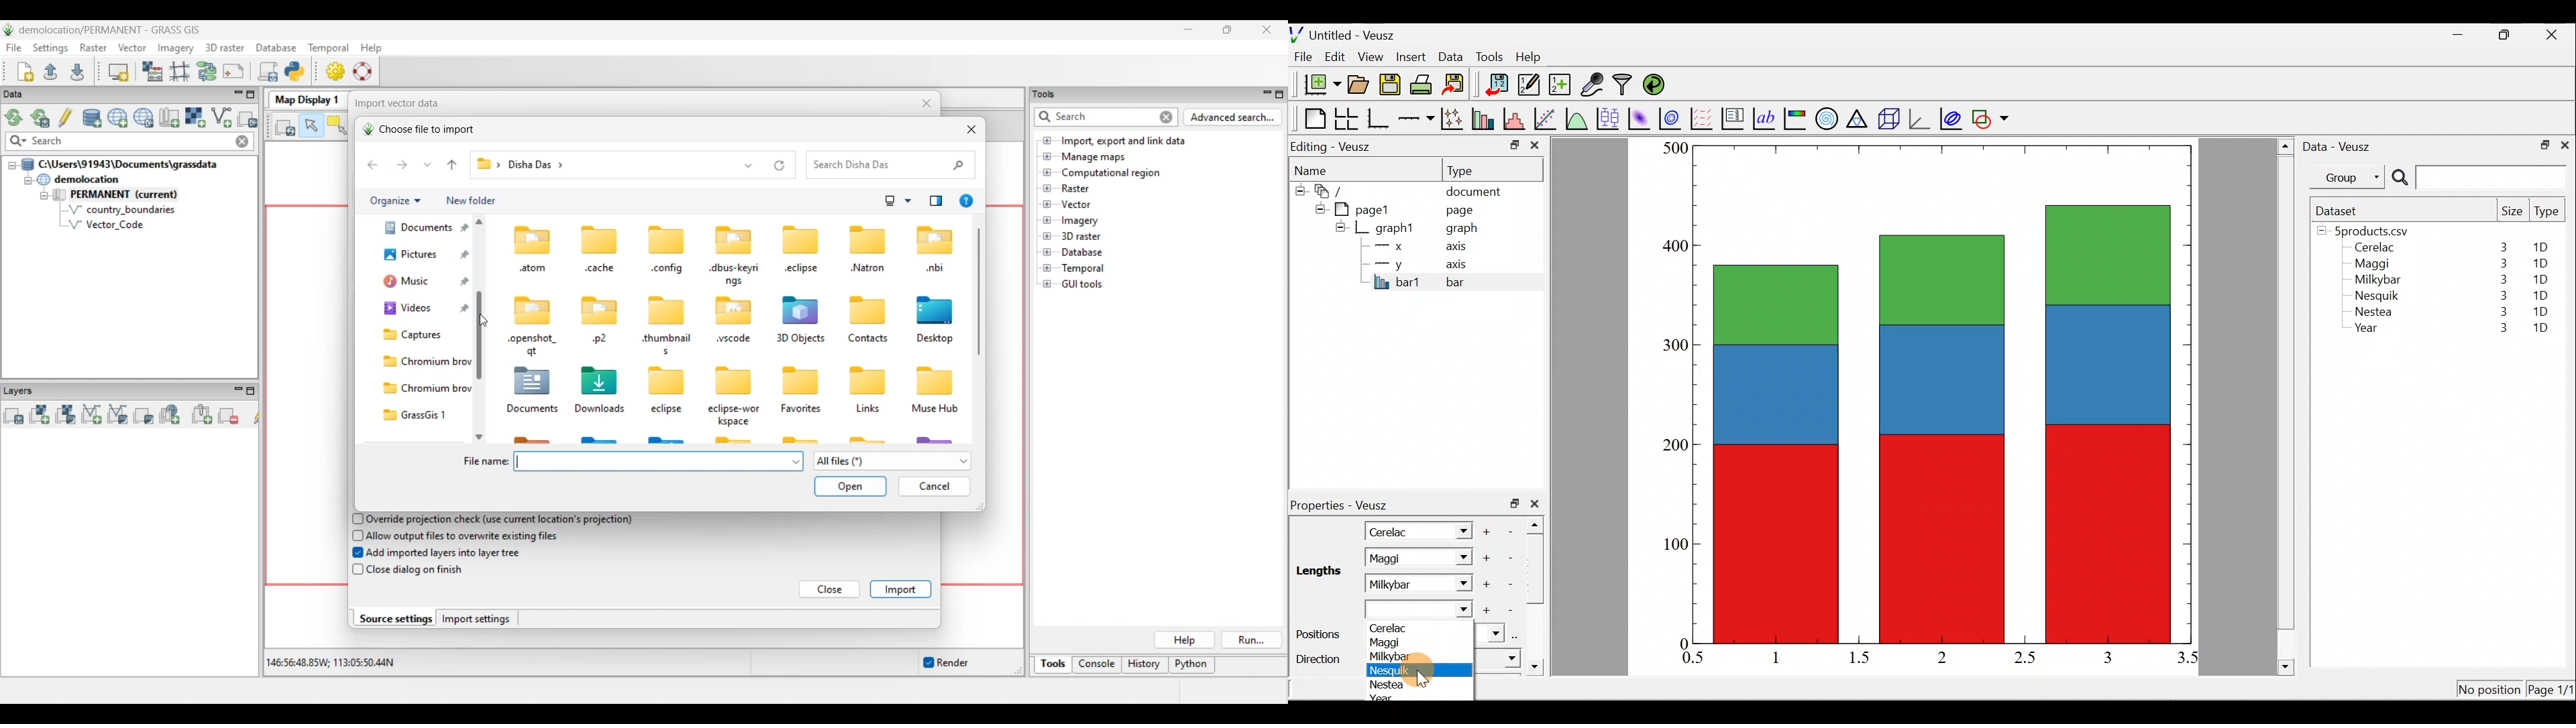 The height and width of the screenshot is (728, 2576). Describe the element at coordinates (1641, 117) in the screenshot. I see `Plot a 2d dataset as an image` at that location.